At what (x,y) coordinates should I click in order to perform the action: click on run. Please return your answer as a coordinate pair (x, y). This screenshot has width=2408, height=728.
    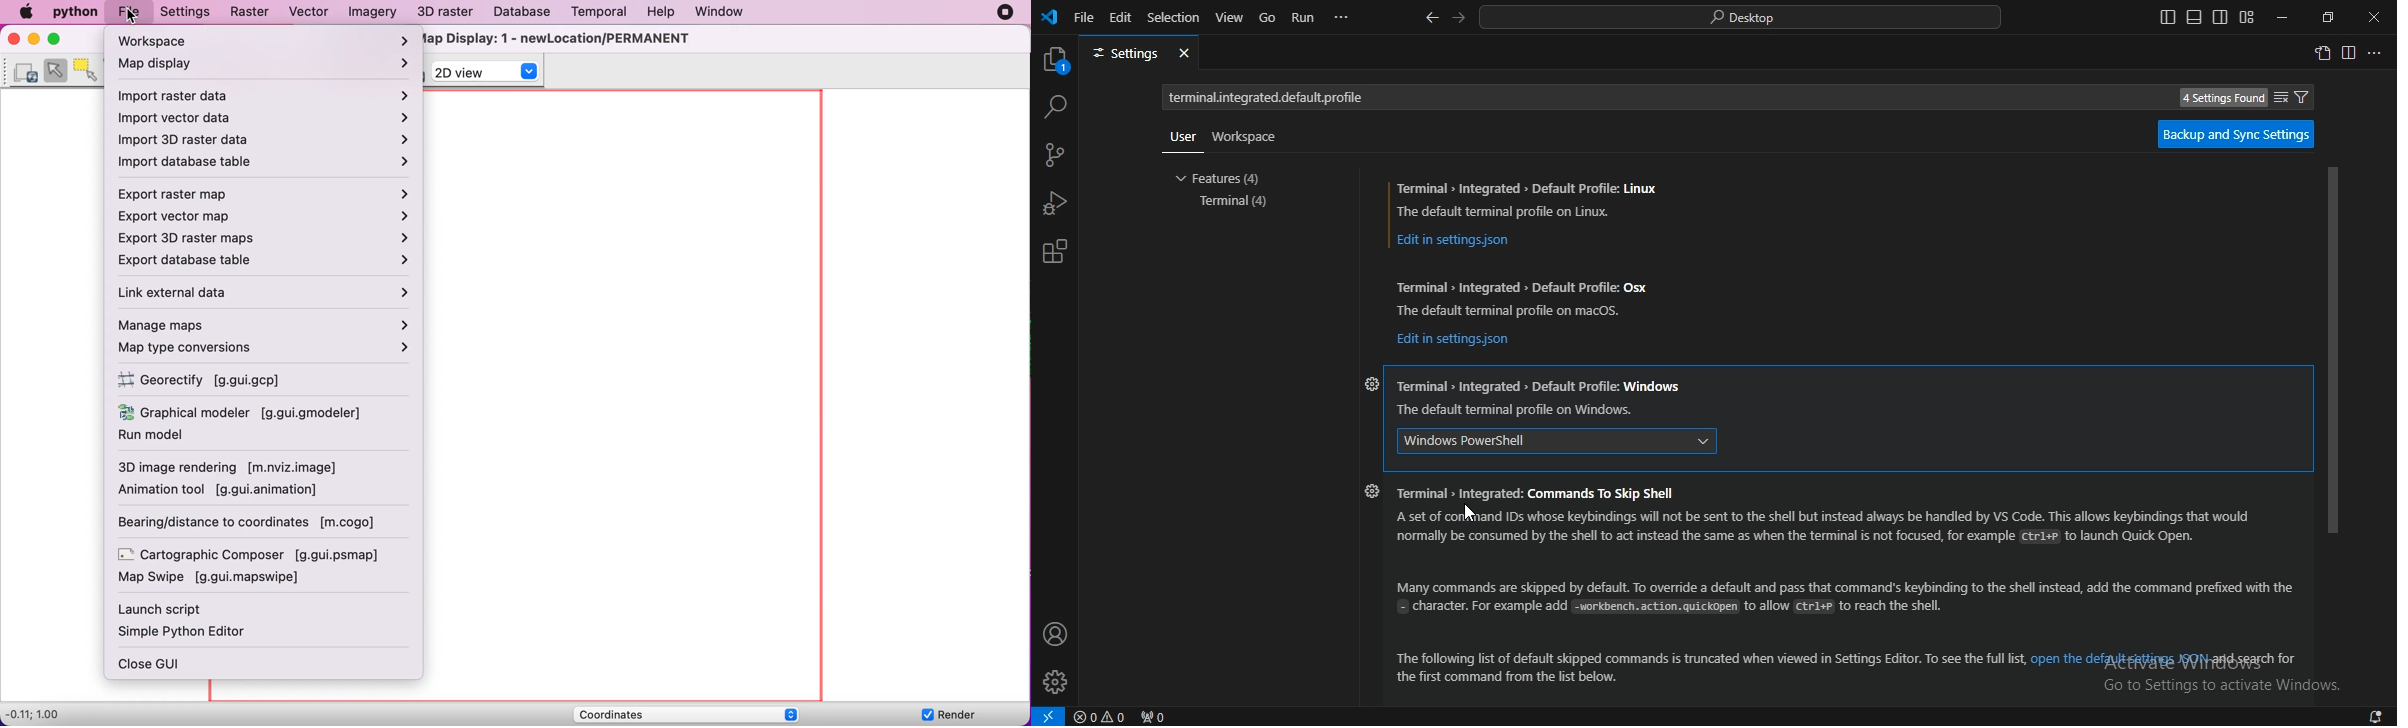
    Looking at the image, I should click on (1302, 18).